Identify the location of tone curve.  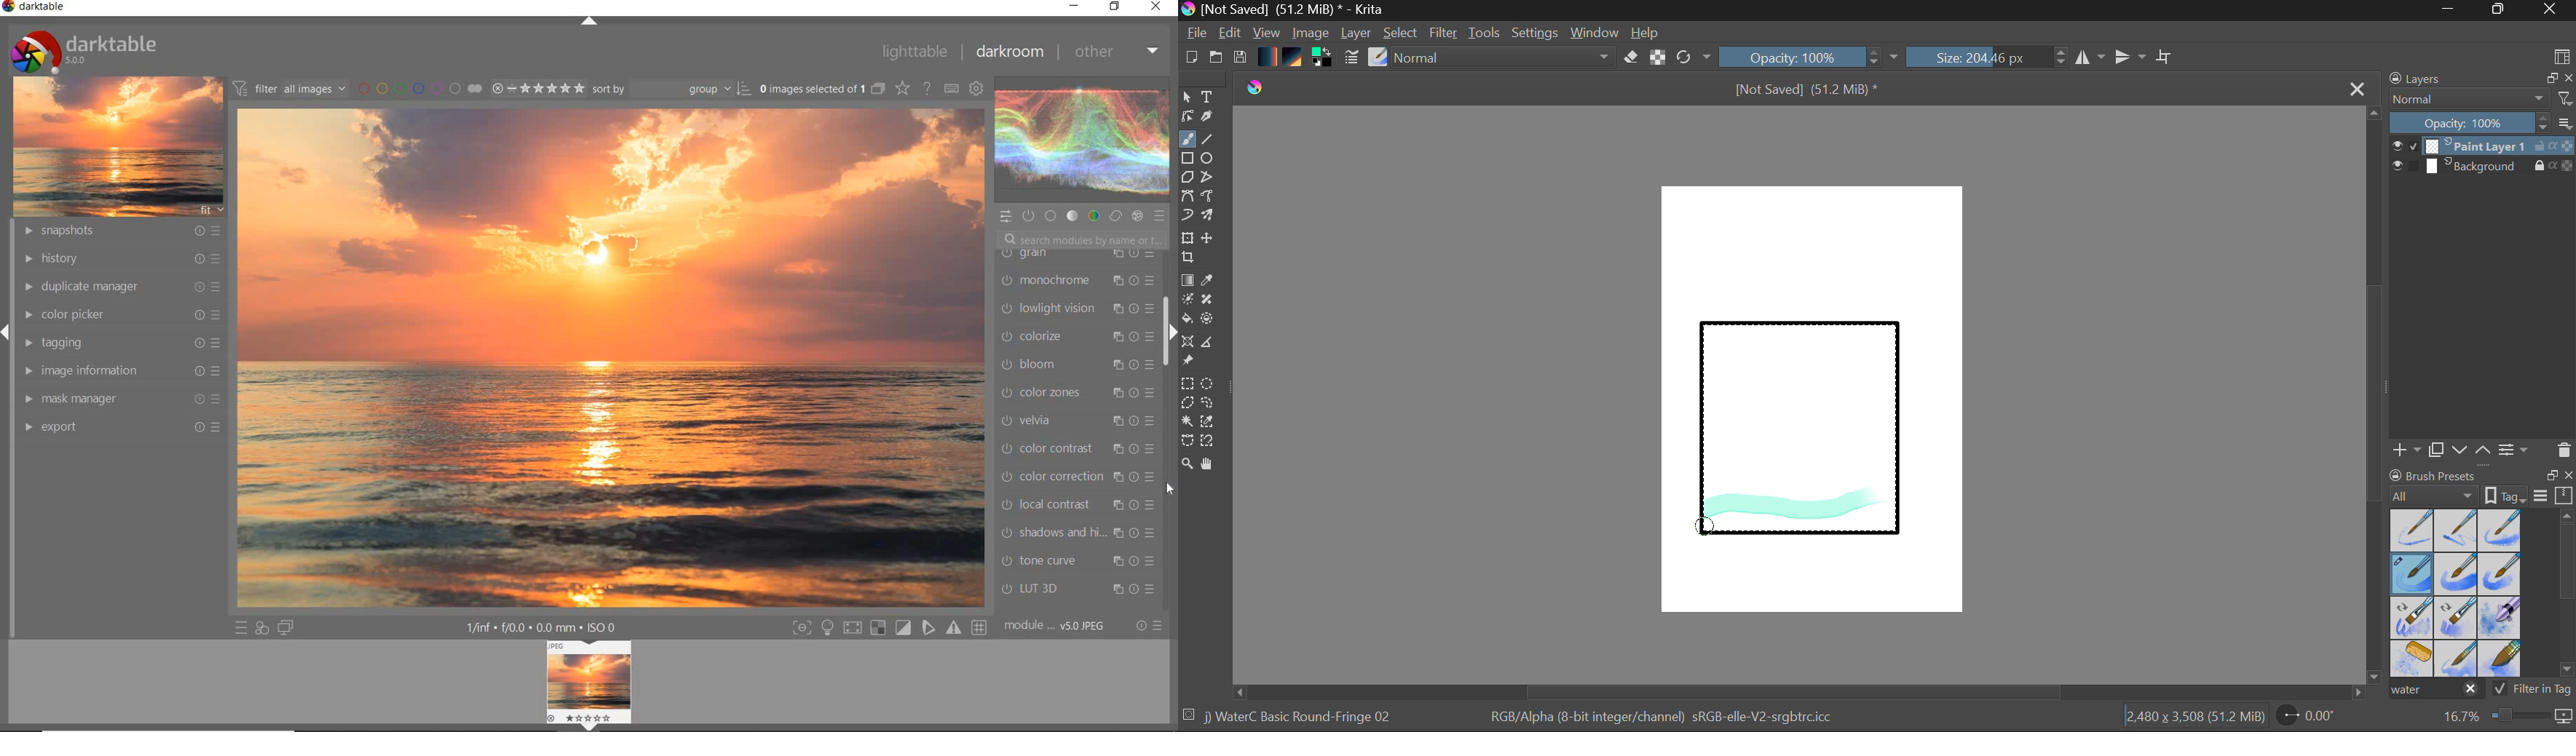
(1078, 561).